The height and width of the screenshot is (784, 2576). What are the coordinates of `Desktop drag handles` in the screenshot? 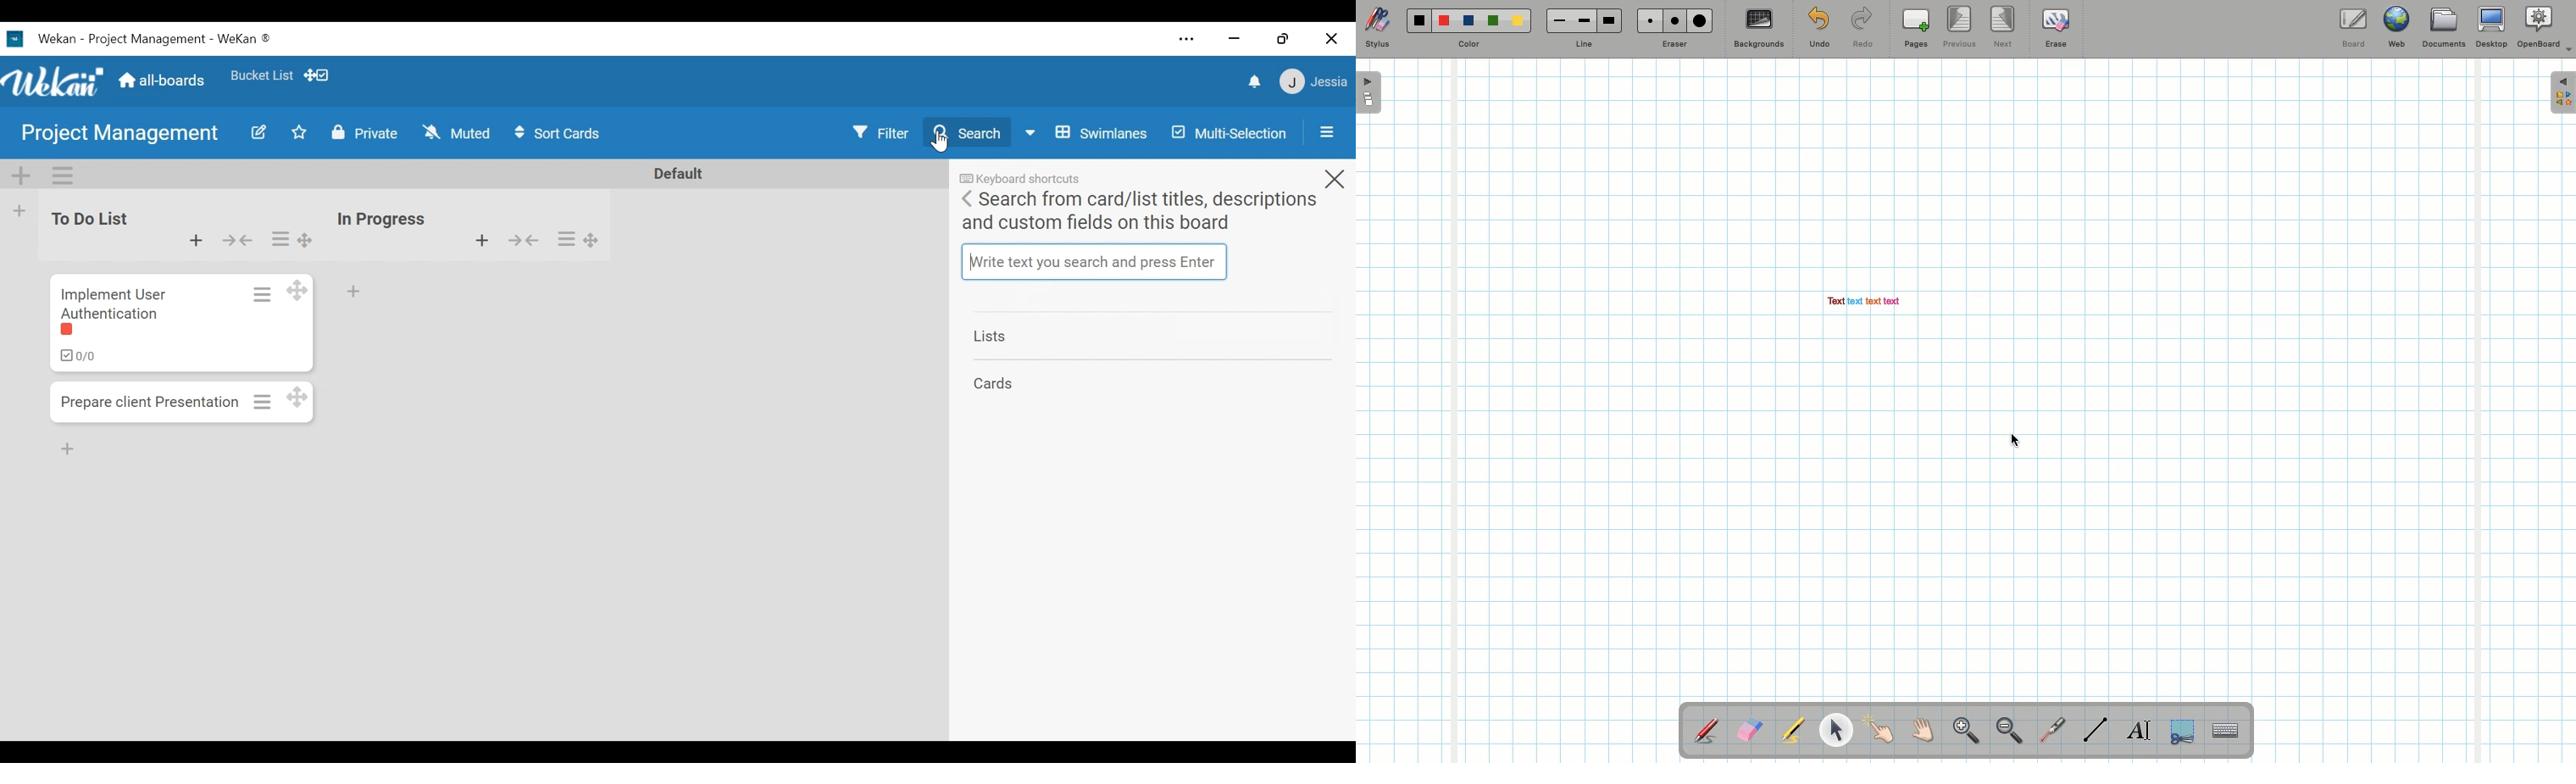 It's located at (303, 397).